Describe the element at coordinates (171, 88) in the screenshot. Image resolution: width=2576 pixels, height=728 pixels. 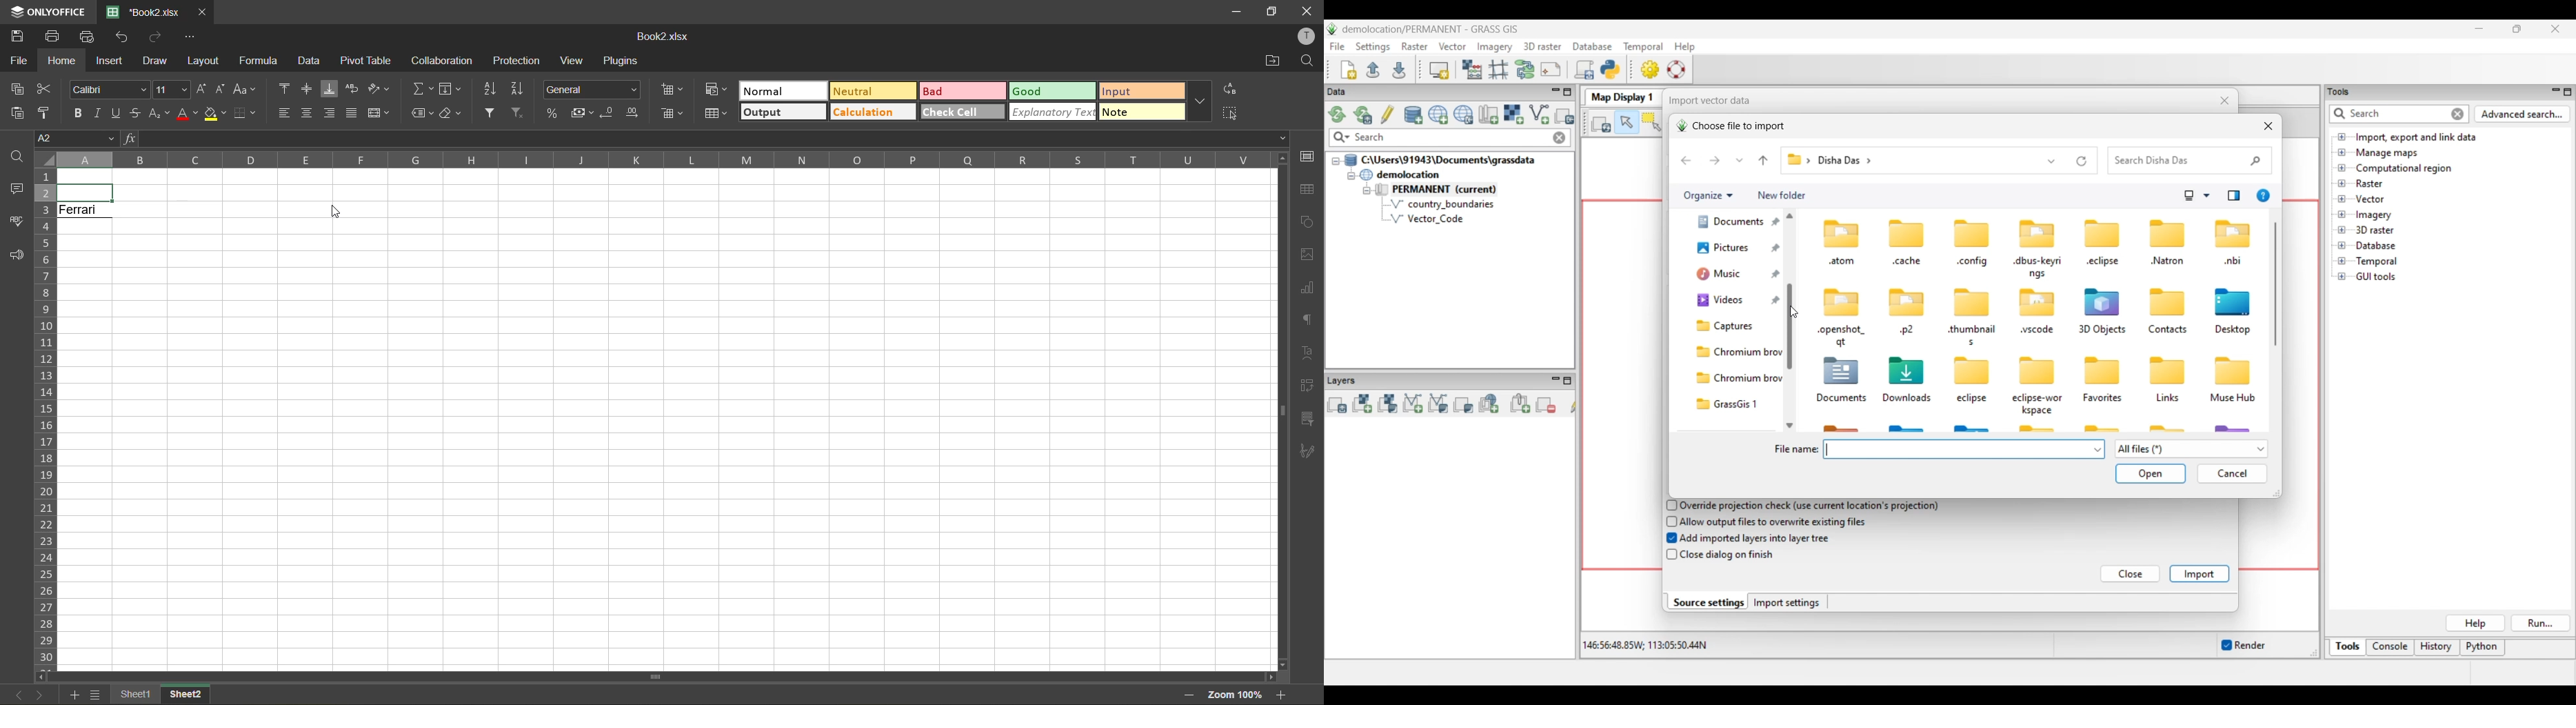
I see `font size` at that location.